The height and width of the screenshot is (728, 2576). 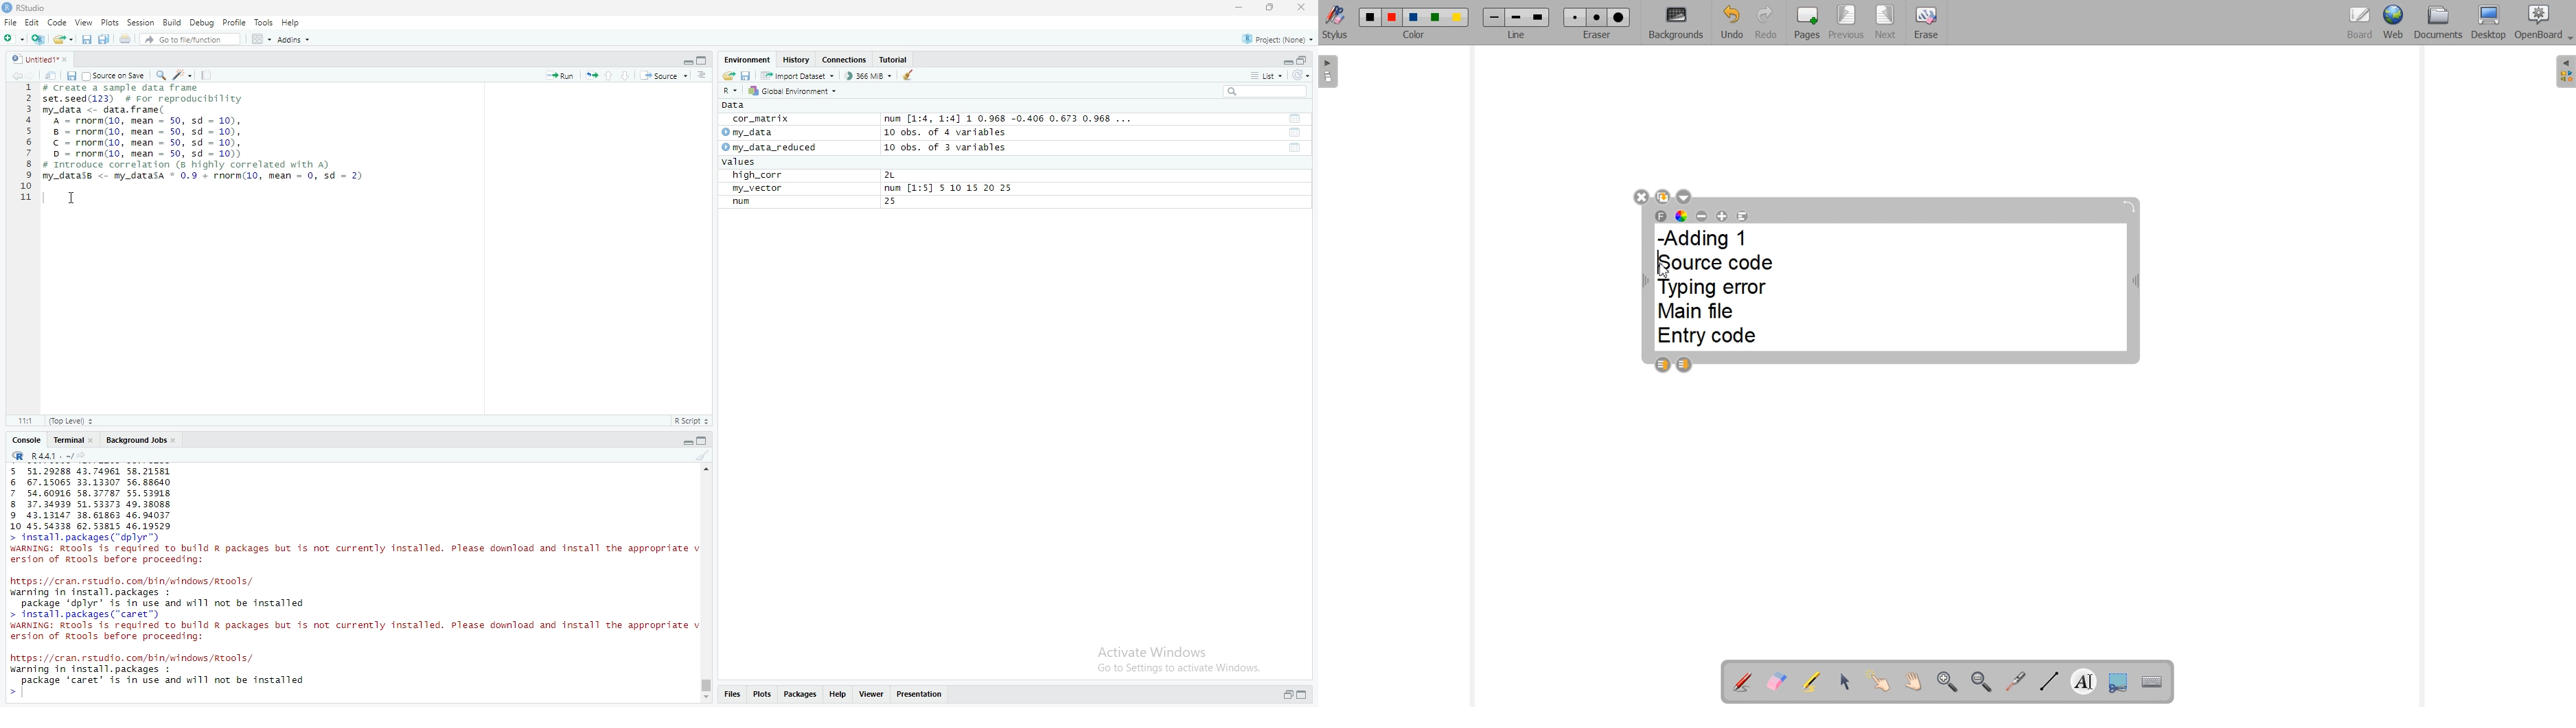 What do you see at coordinates (207, 74) in the screenshot?
I see `Tools ` at bounding box center [207, 74].